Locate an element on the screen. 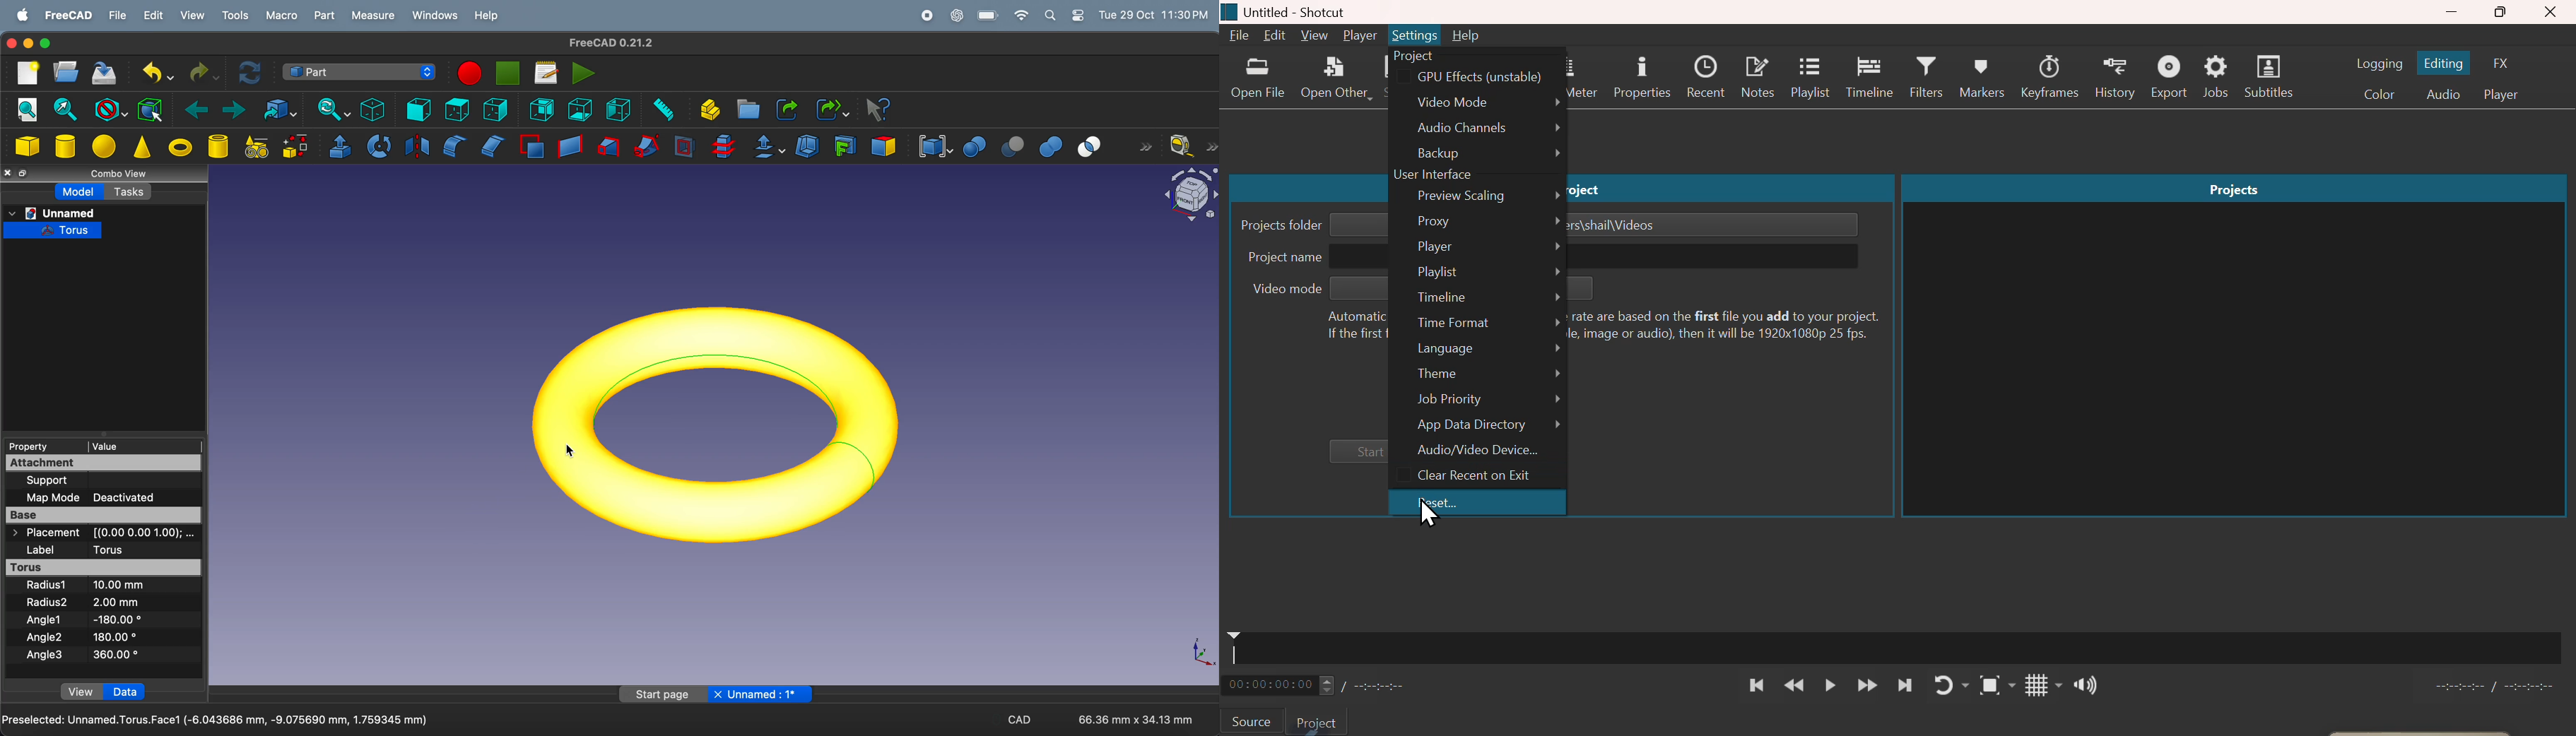  thickness  is located at coordinates (807, 146).